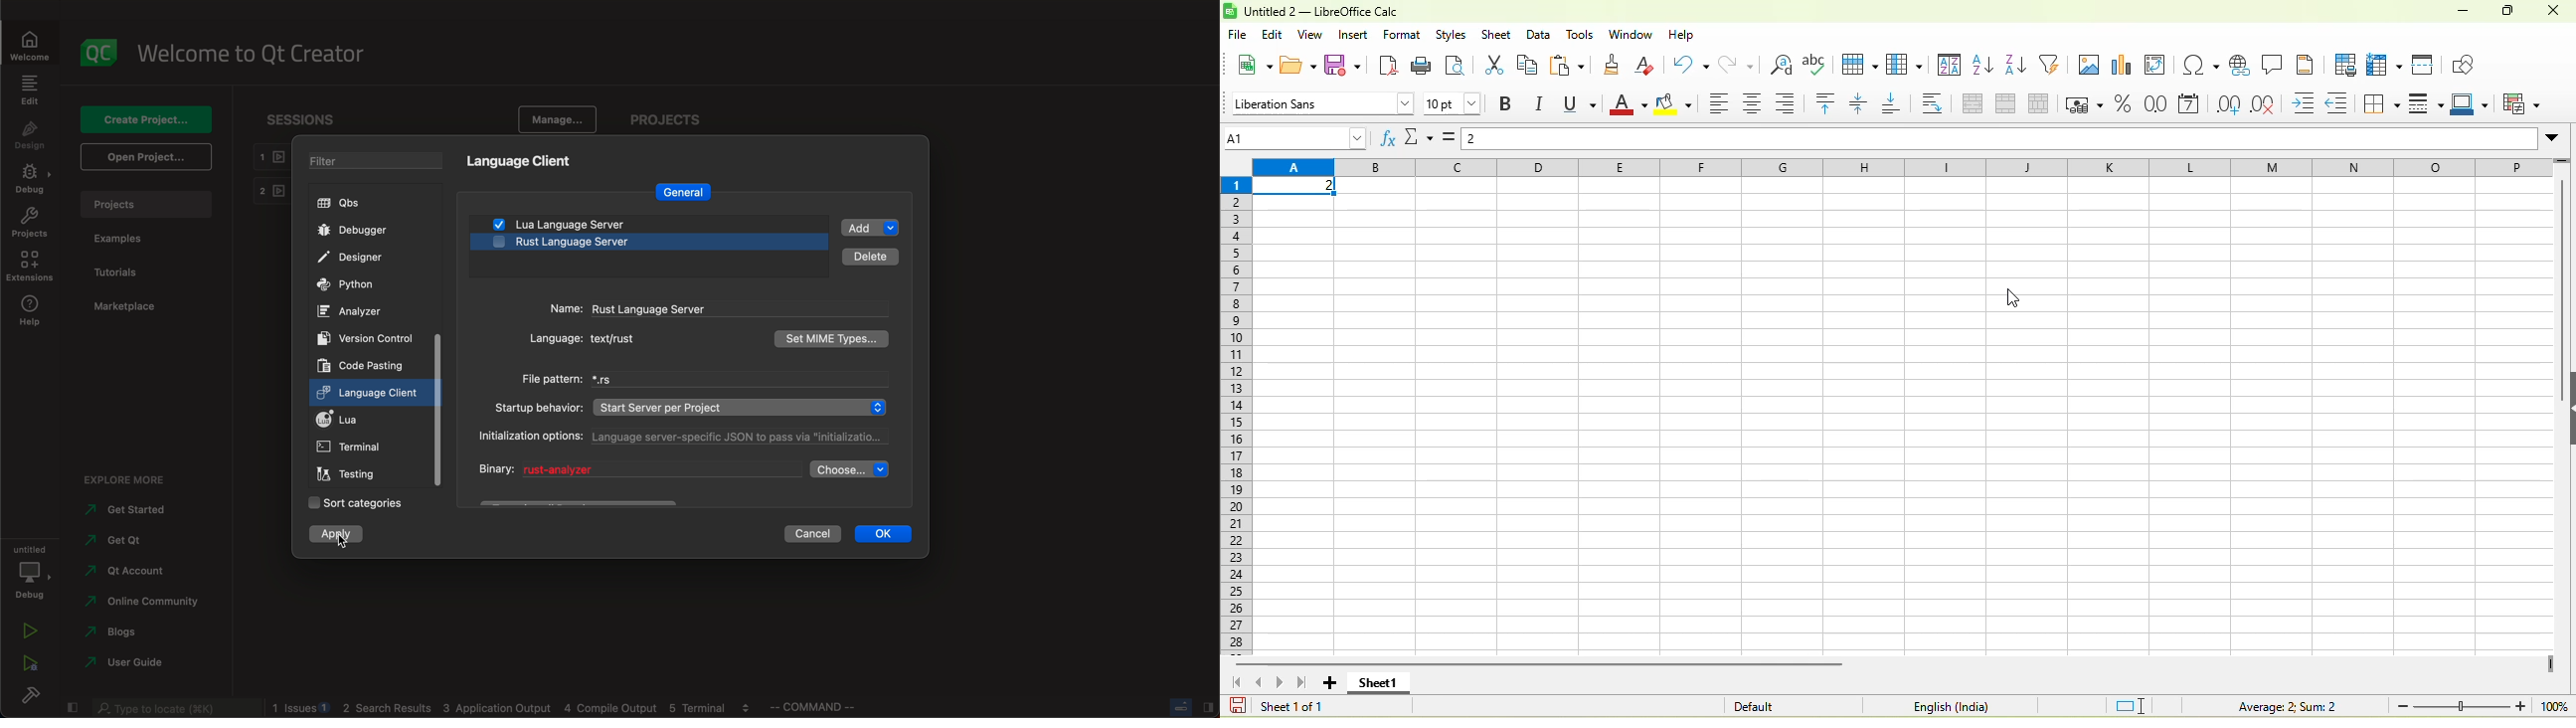  What do you see at coordinates (2239, 65) in the screenshot?
I see `hyperlink` at bounding box center [2239, 65].